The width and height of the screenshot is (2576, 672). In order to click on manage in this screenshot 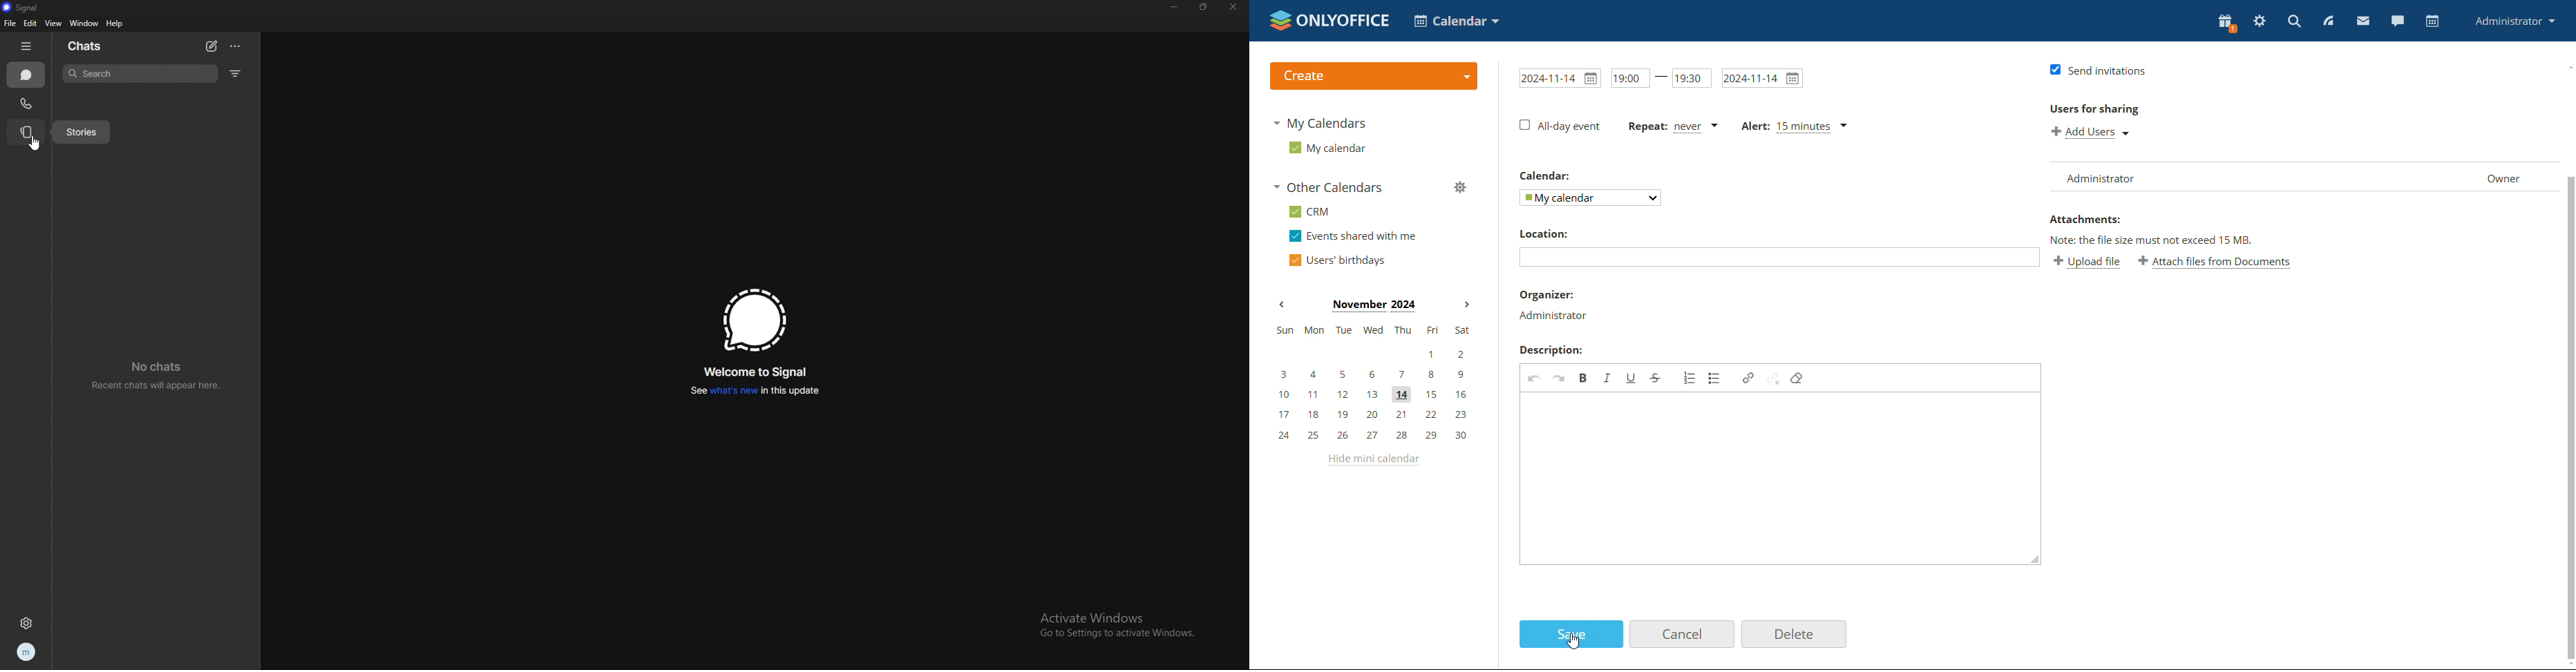, I will do `click(1459, 186)`.